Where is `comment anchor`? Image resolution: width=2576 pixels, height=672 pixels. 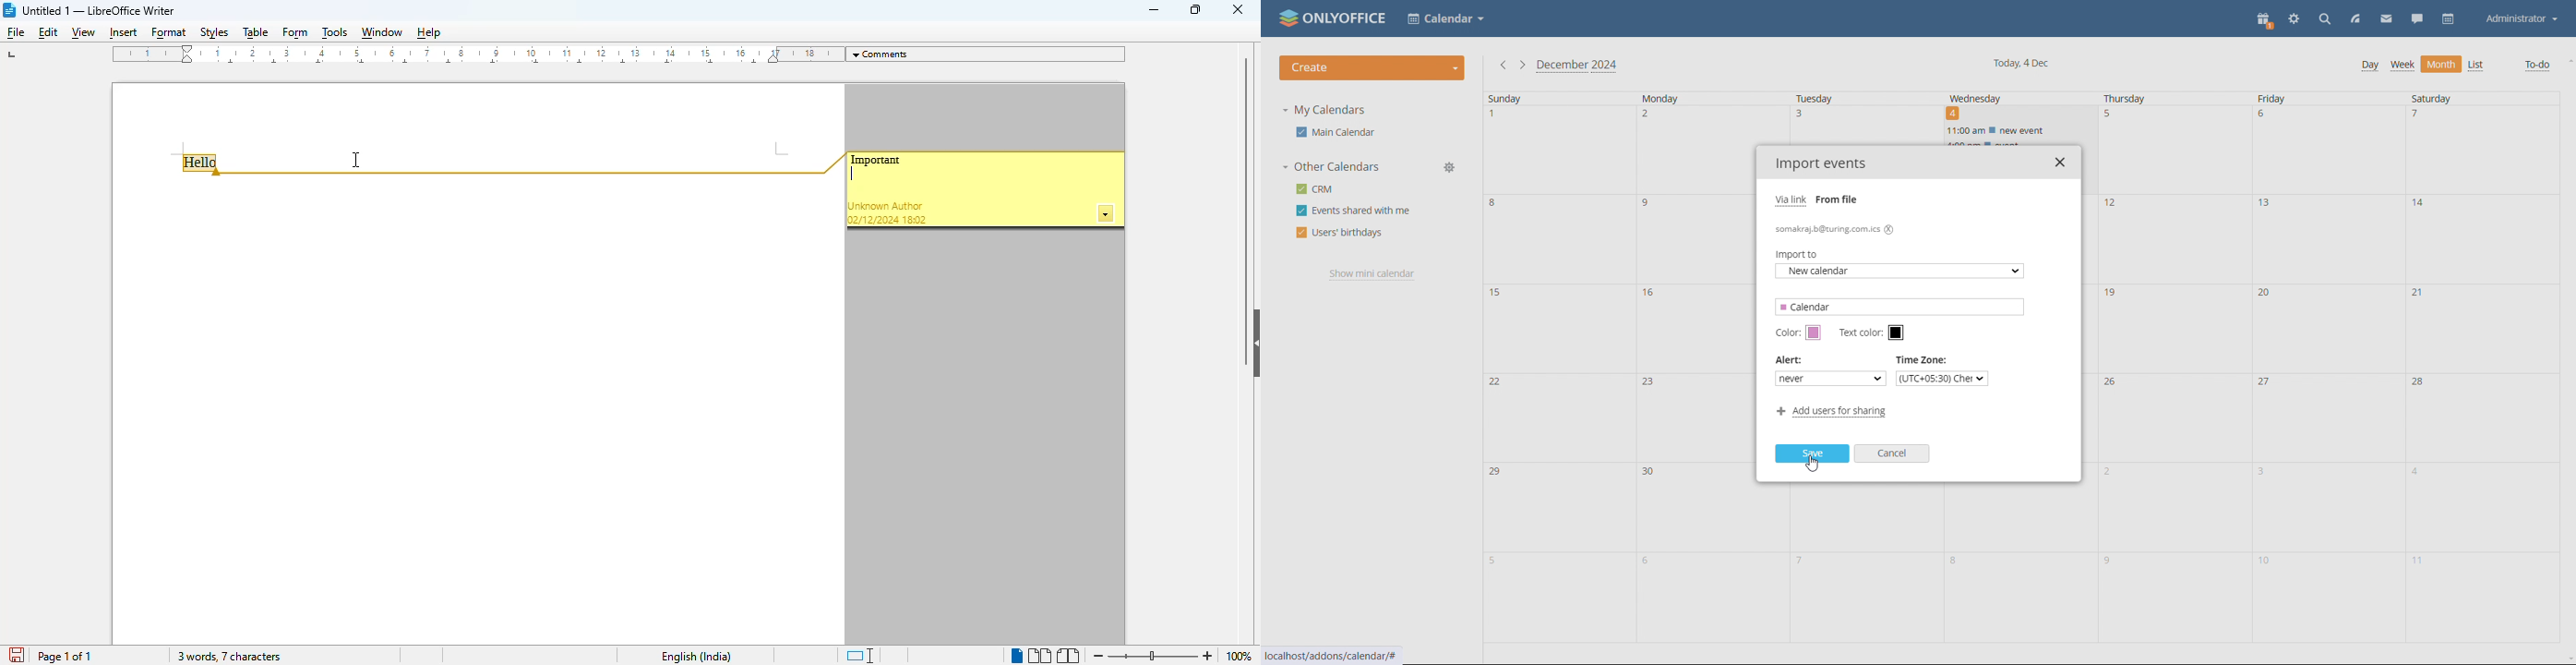 comment anchor is located at coordinates (535, 164).